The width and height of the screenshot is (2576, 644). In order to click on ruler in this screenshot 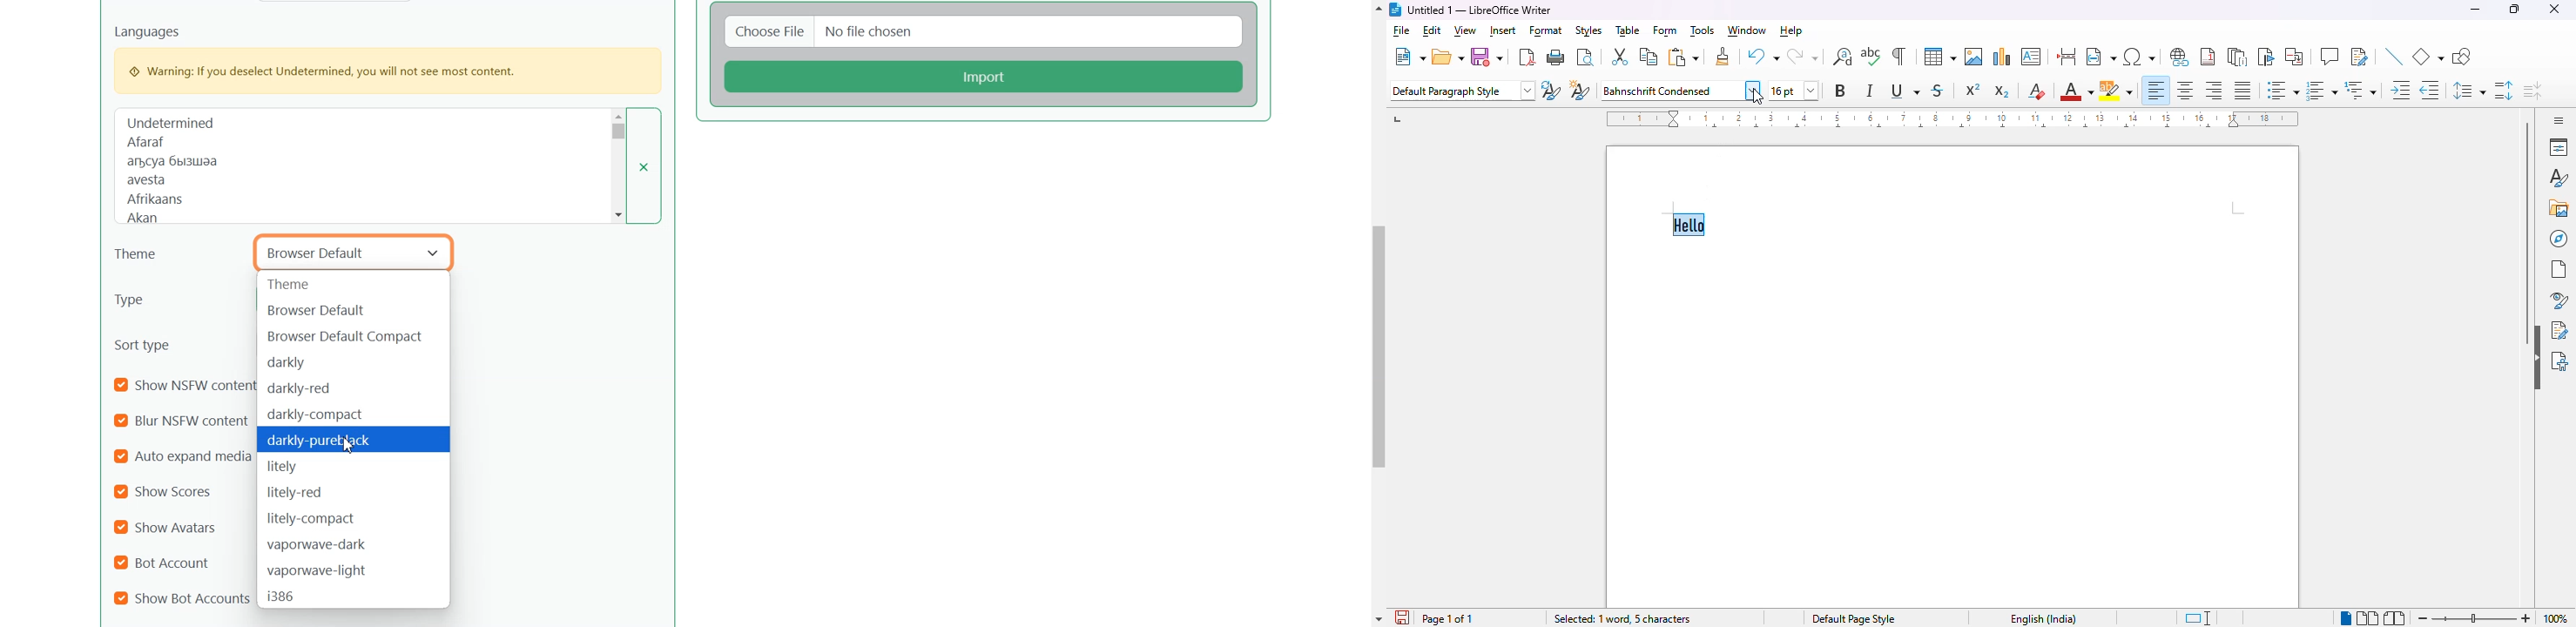, I will do `click(1950, 118)`.